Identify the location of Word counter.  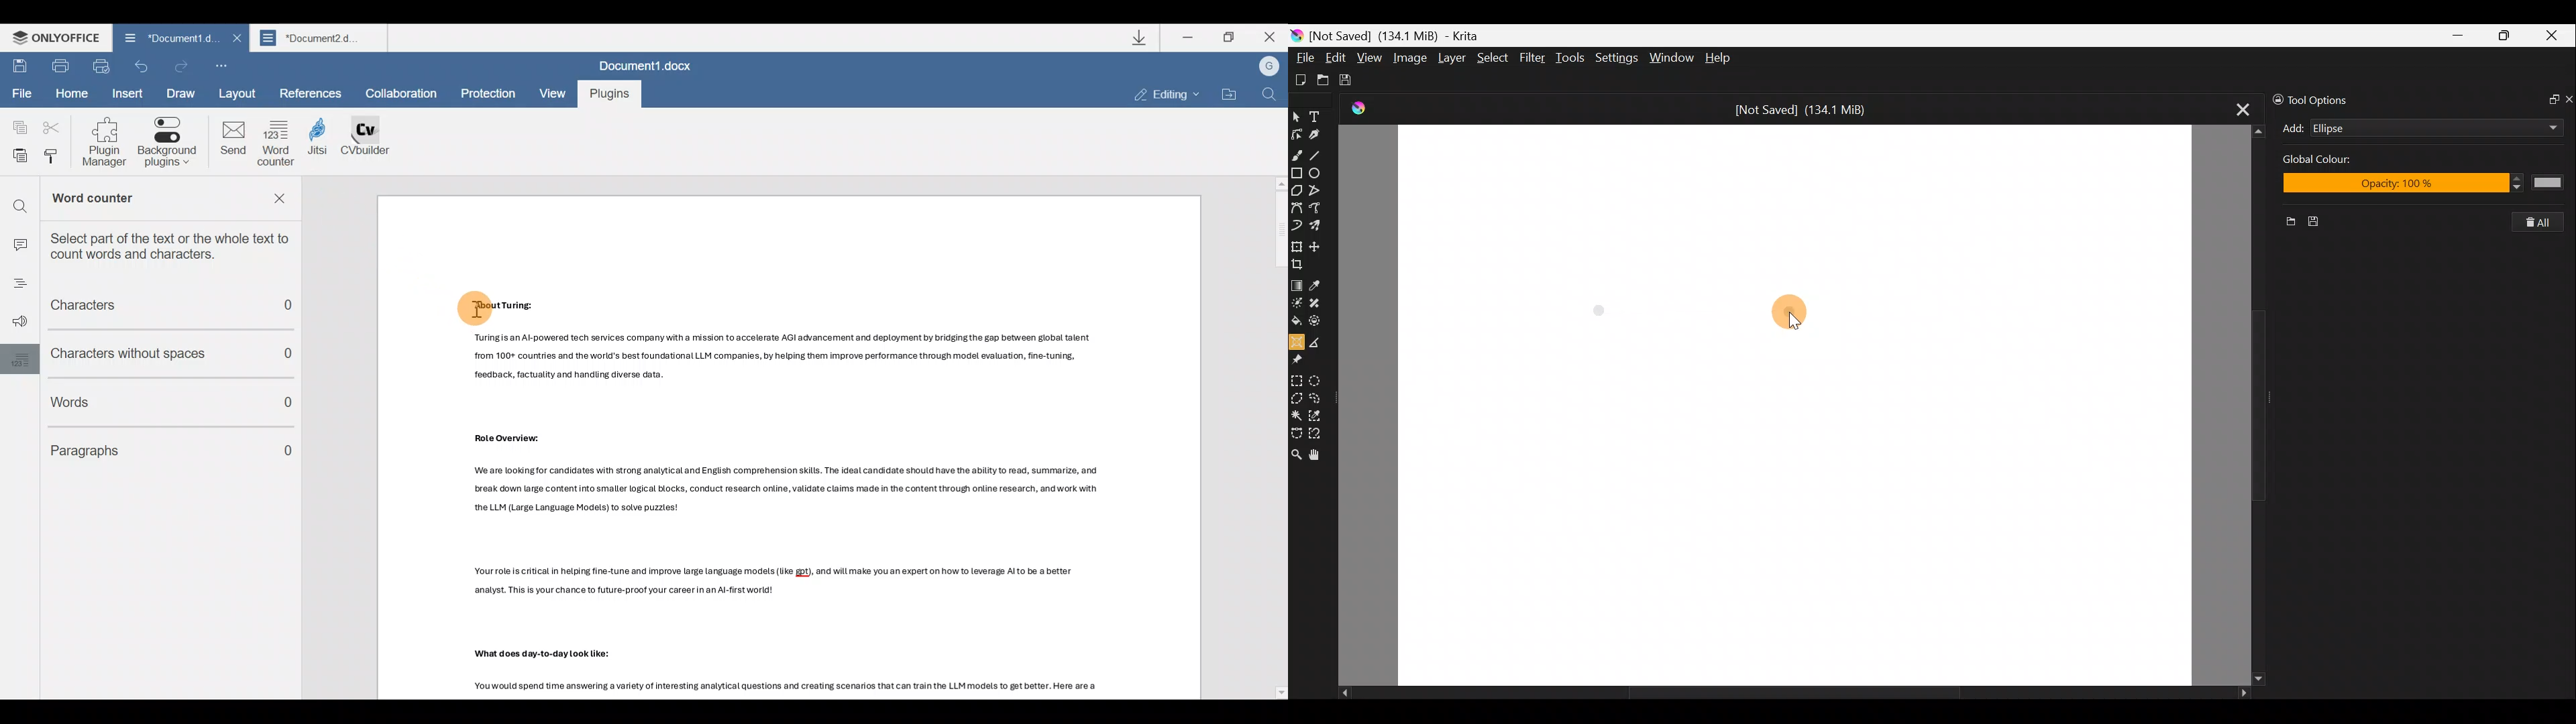
(133, 200).